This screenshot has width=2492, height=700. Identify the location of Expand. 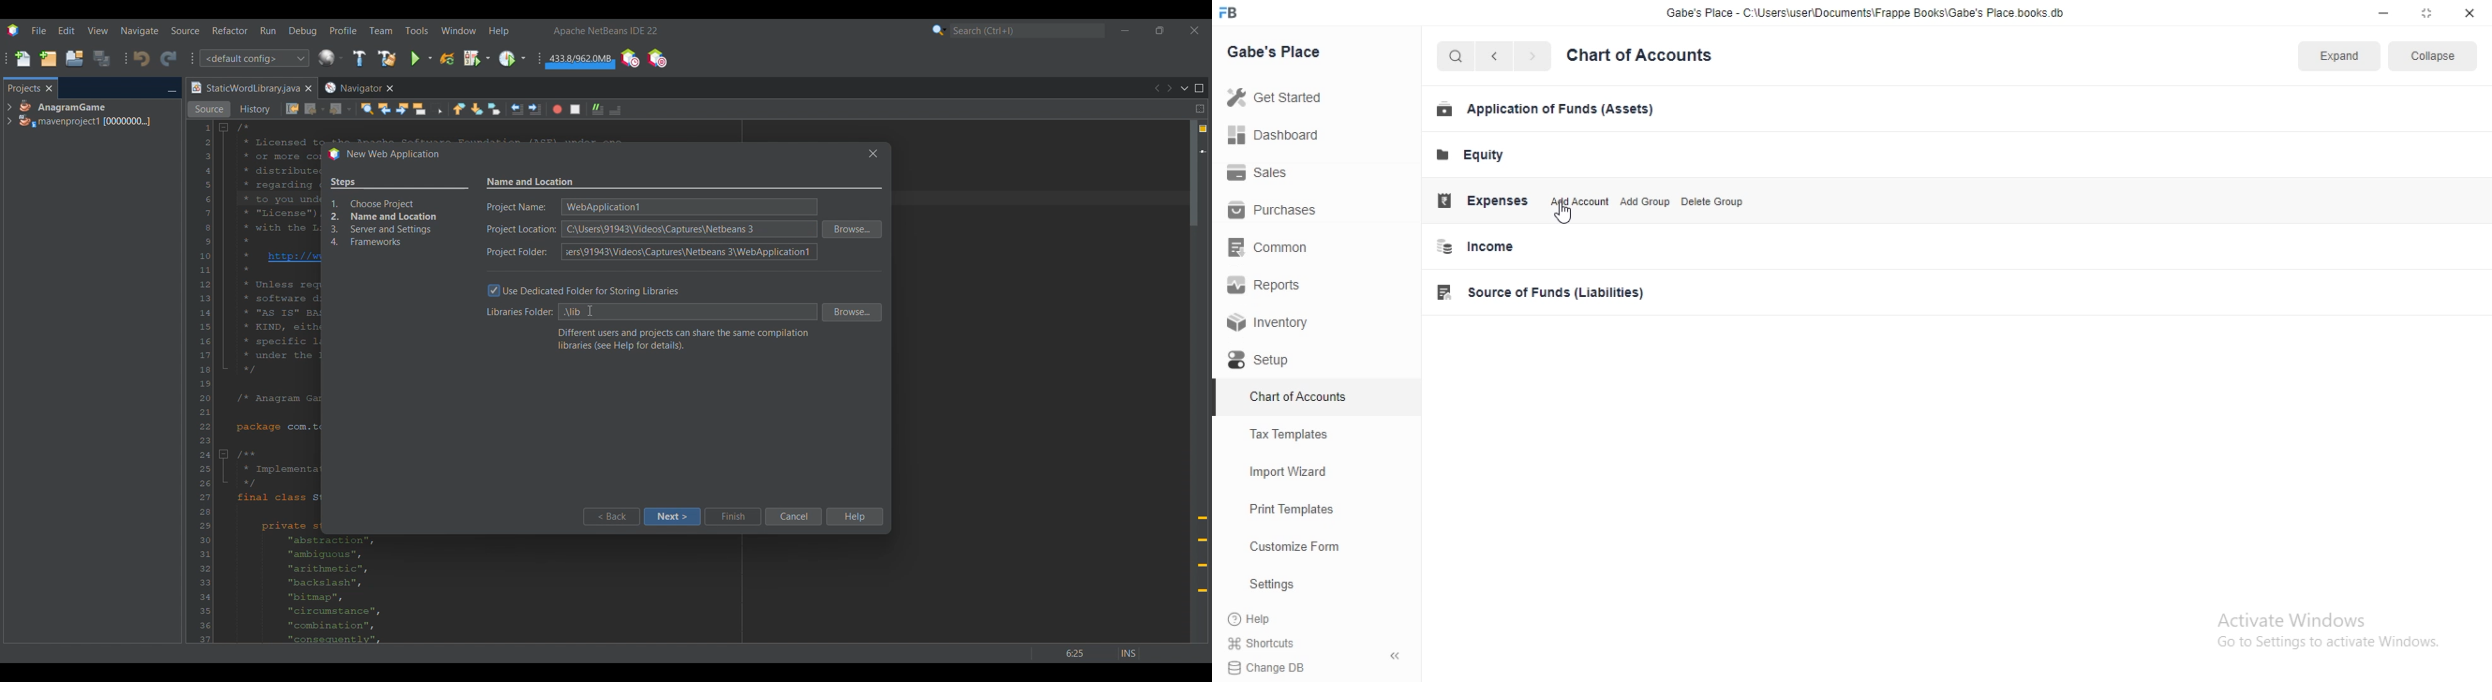
(2338, 58).